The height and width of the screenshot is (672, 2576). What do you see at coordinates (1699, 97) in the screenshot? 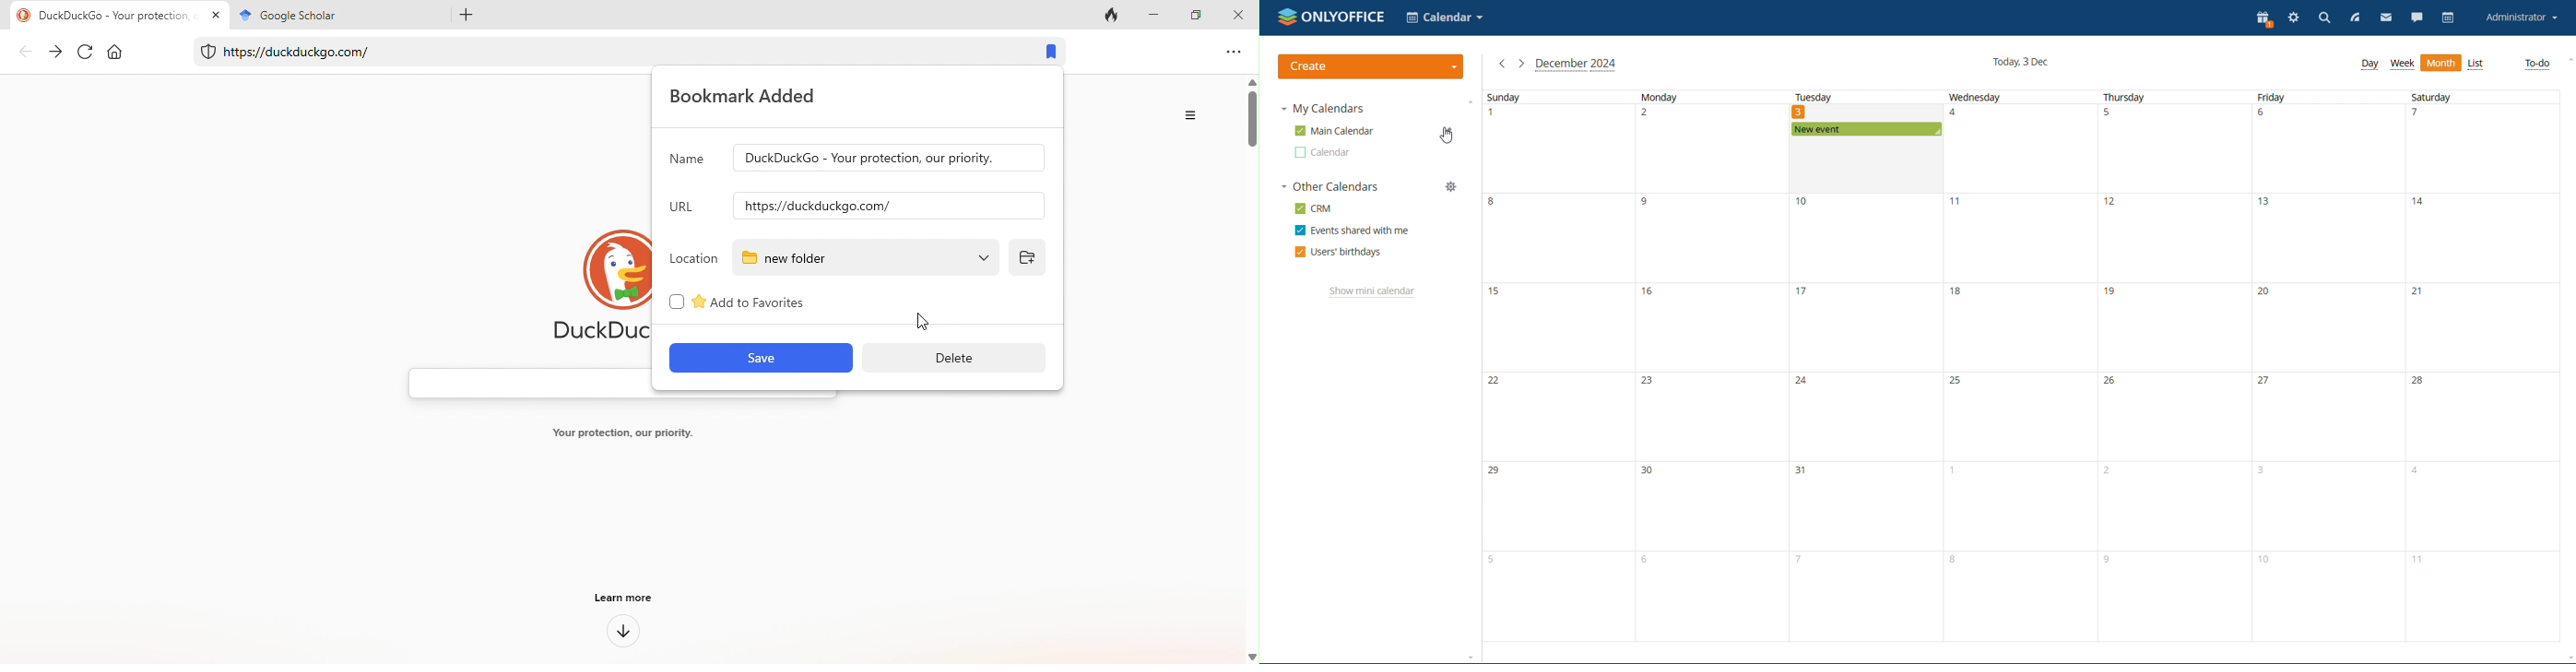
I see `monday` at bounding box center [1699, 97].